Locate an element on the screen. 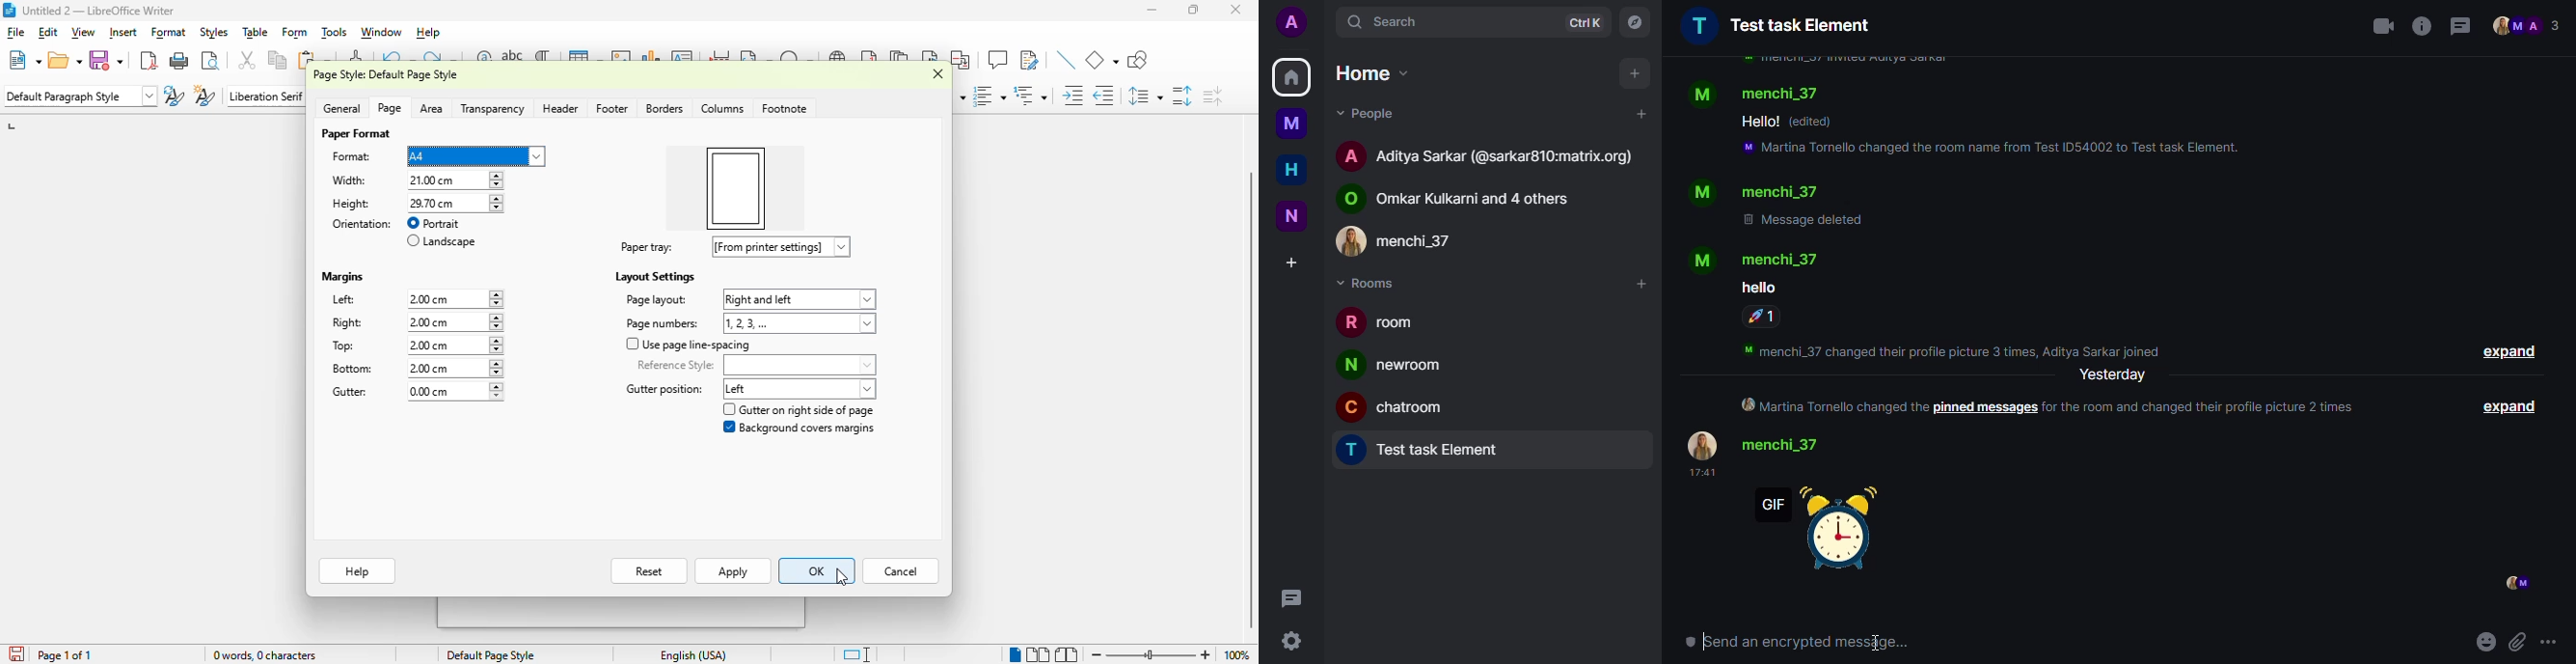 This screenshot has width=2576, height=672. preview is located at coordinates (737, 188).